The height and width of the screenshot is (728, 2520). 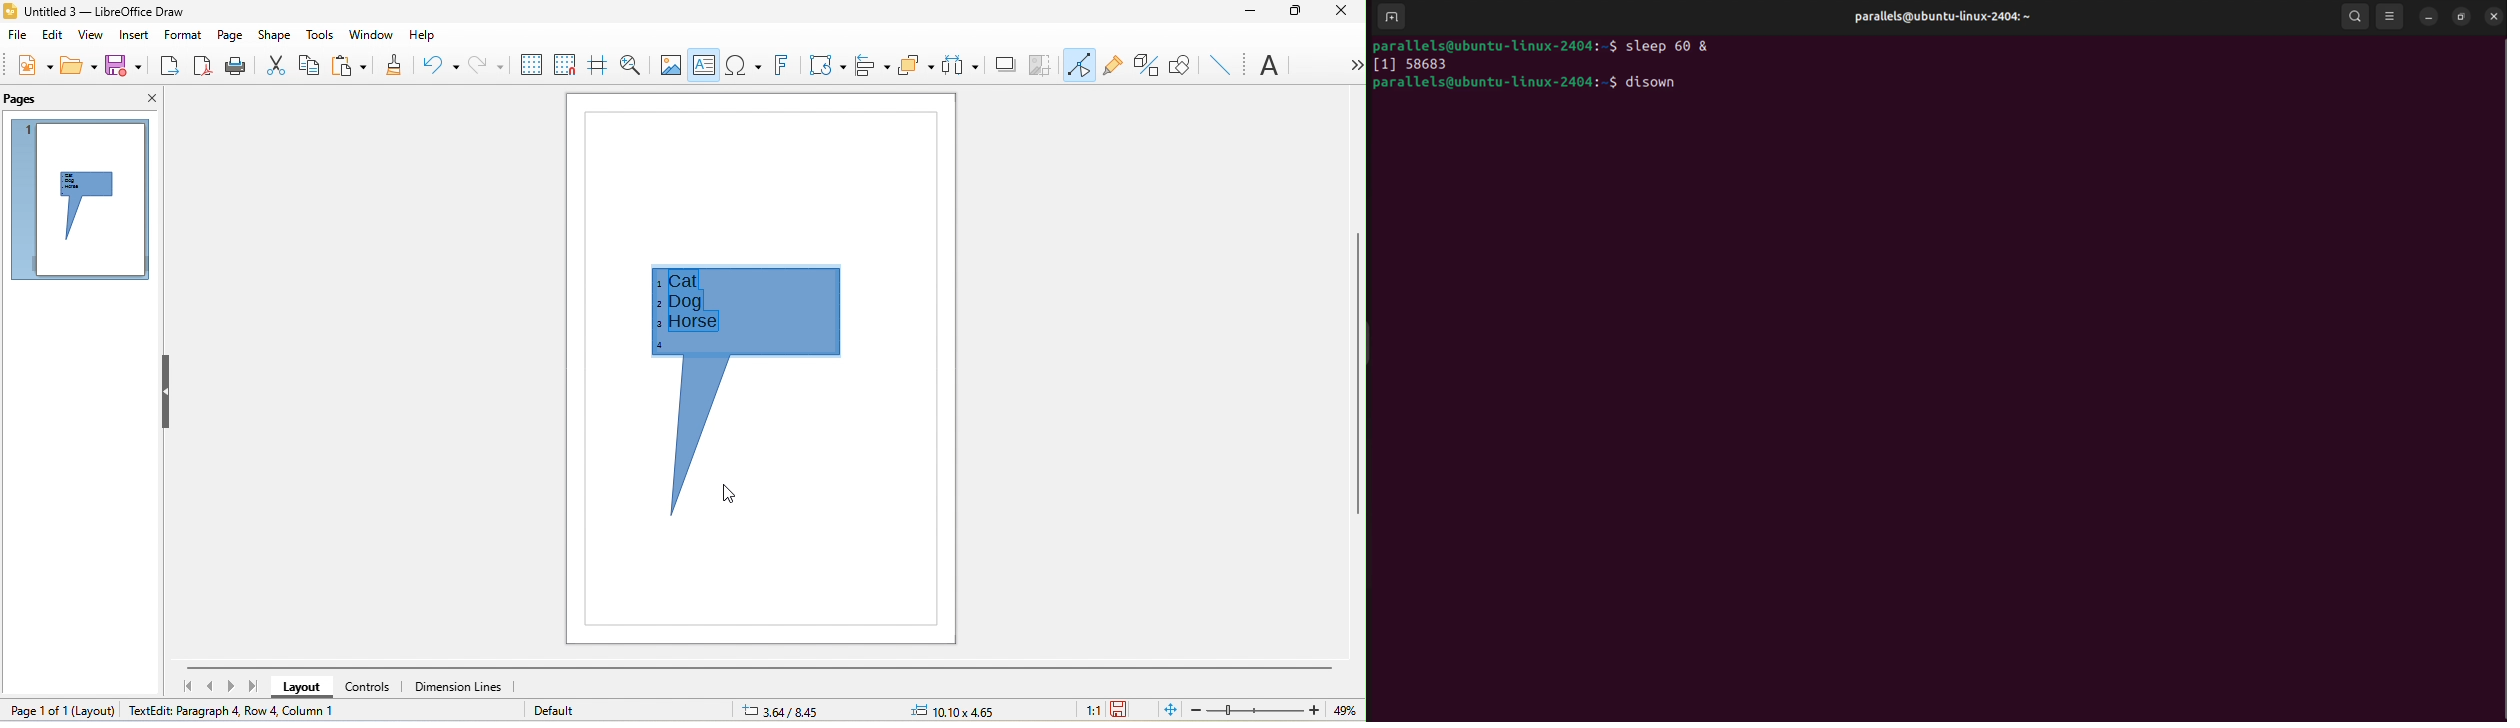 What do you see at coordinates (274, 65) in the screenshot?
I see `cut` at bounding box center [274, 65].